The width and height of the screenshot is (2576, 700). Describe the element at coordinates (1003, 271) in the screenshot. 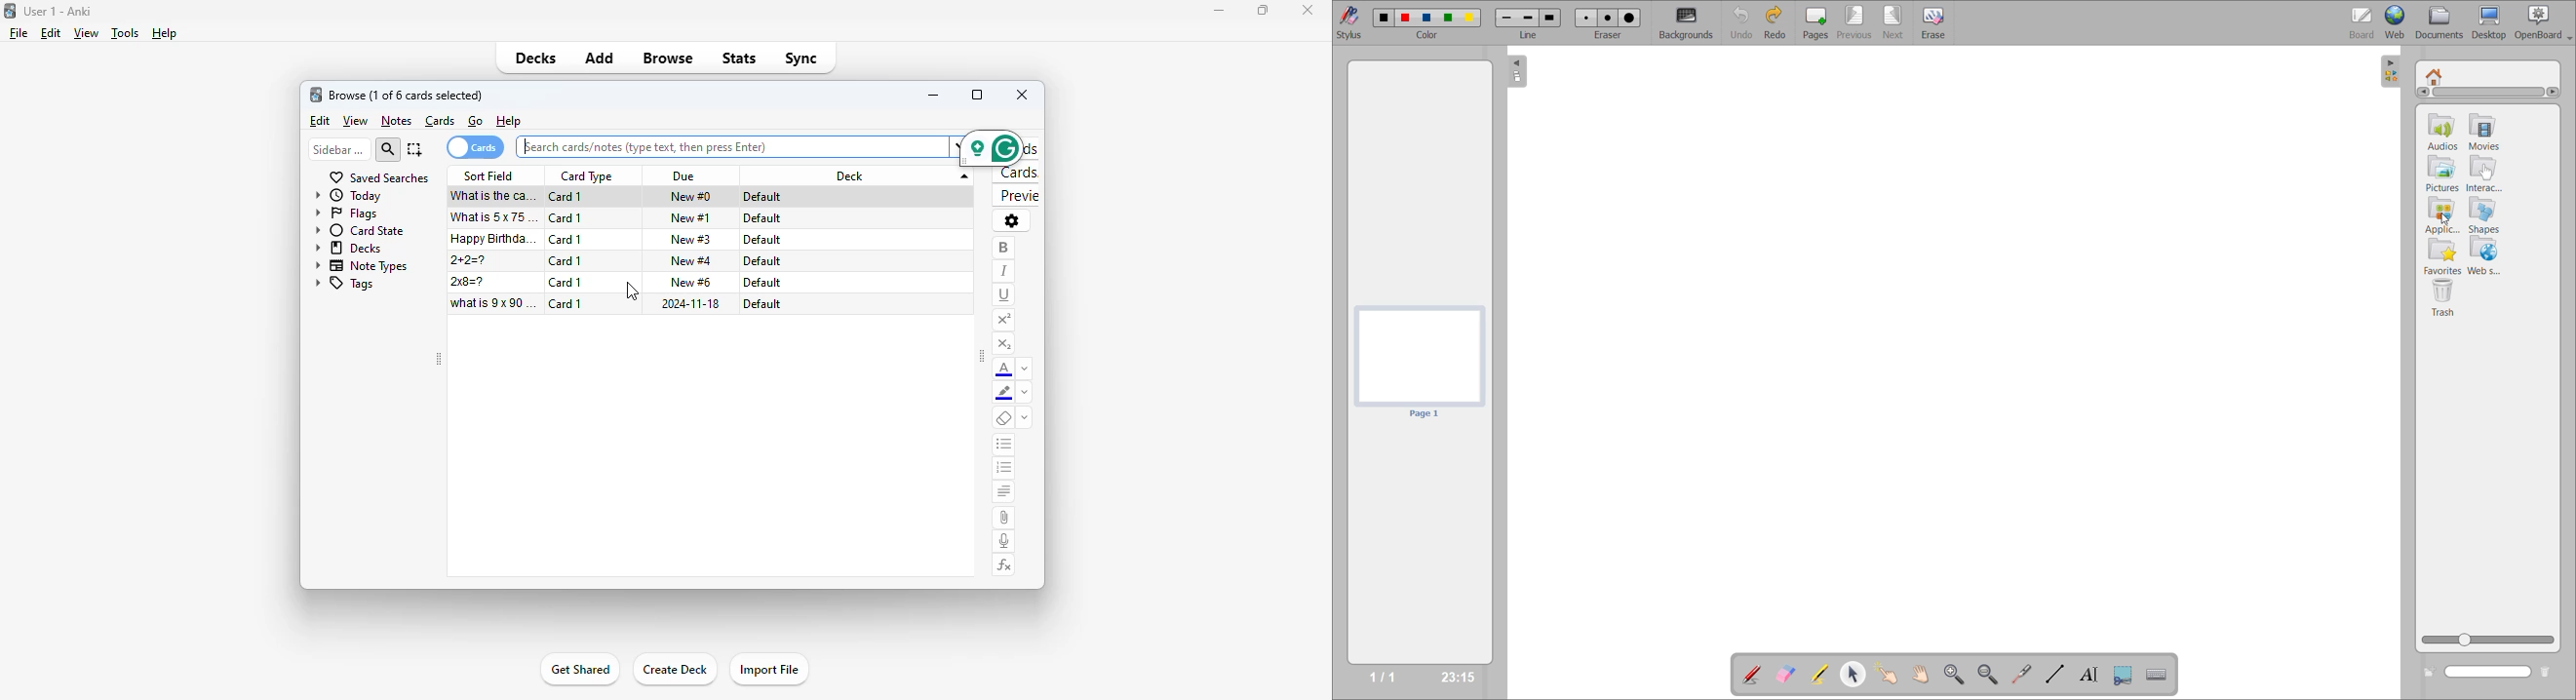

I see `italic` at that location.